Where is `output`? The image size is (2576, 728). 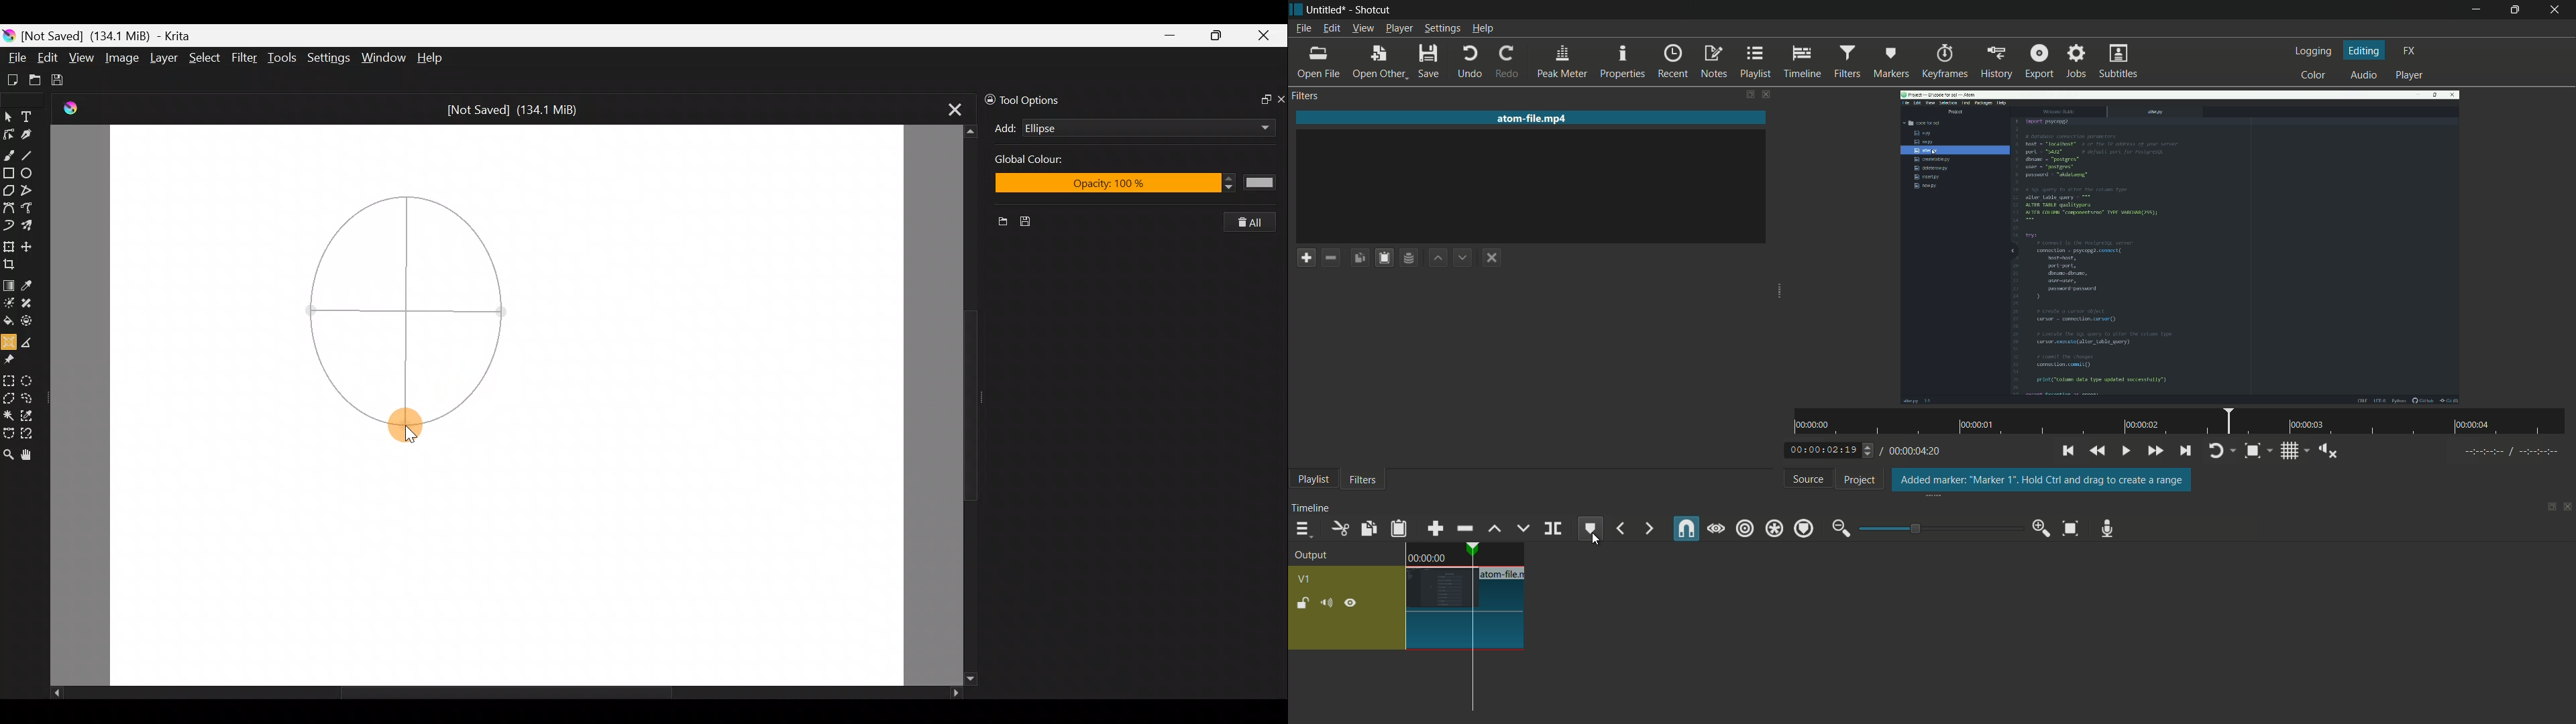 output is located at coordinates (1311, 555).